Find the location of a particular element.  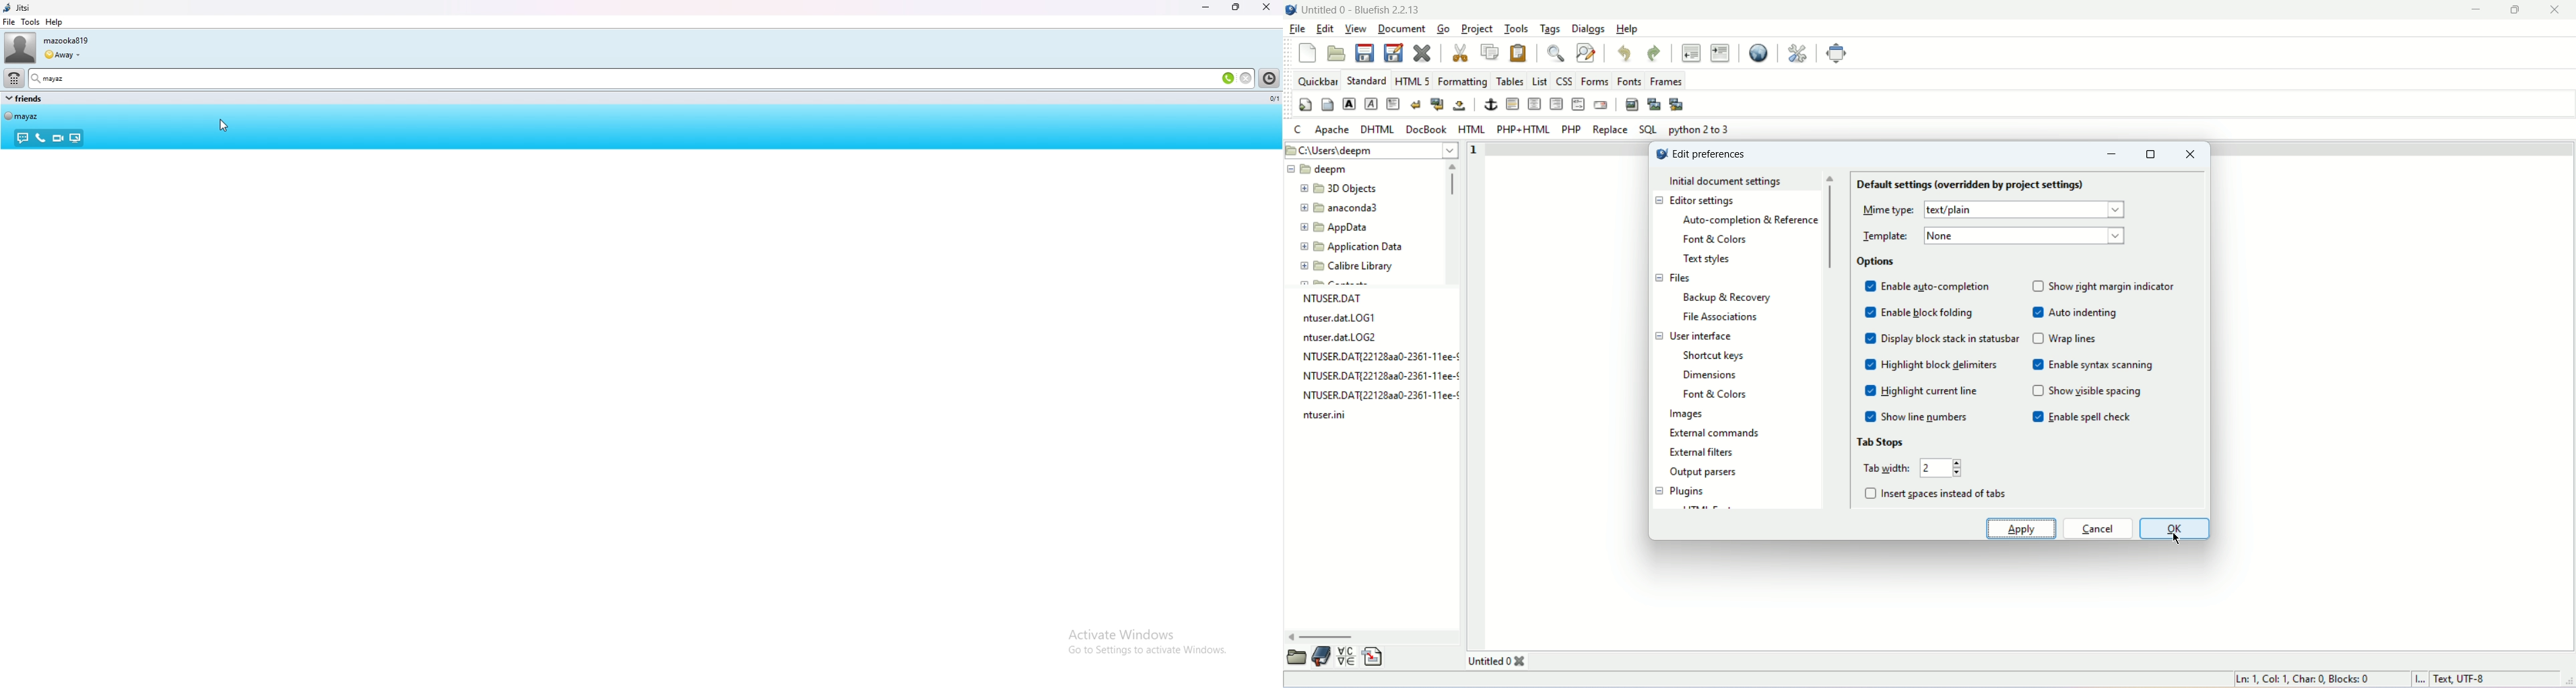

insert spaces instead of tabs is located at coordinates (1946, 495).